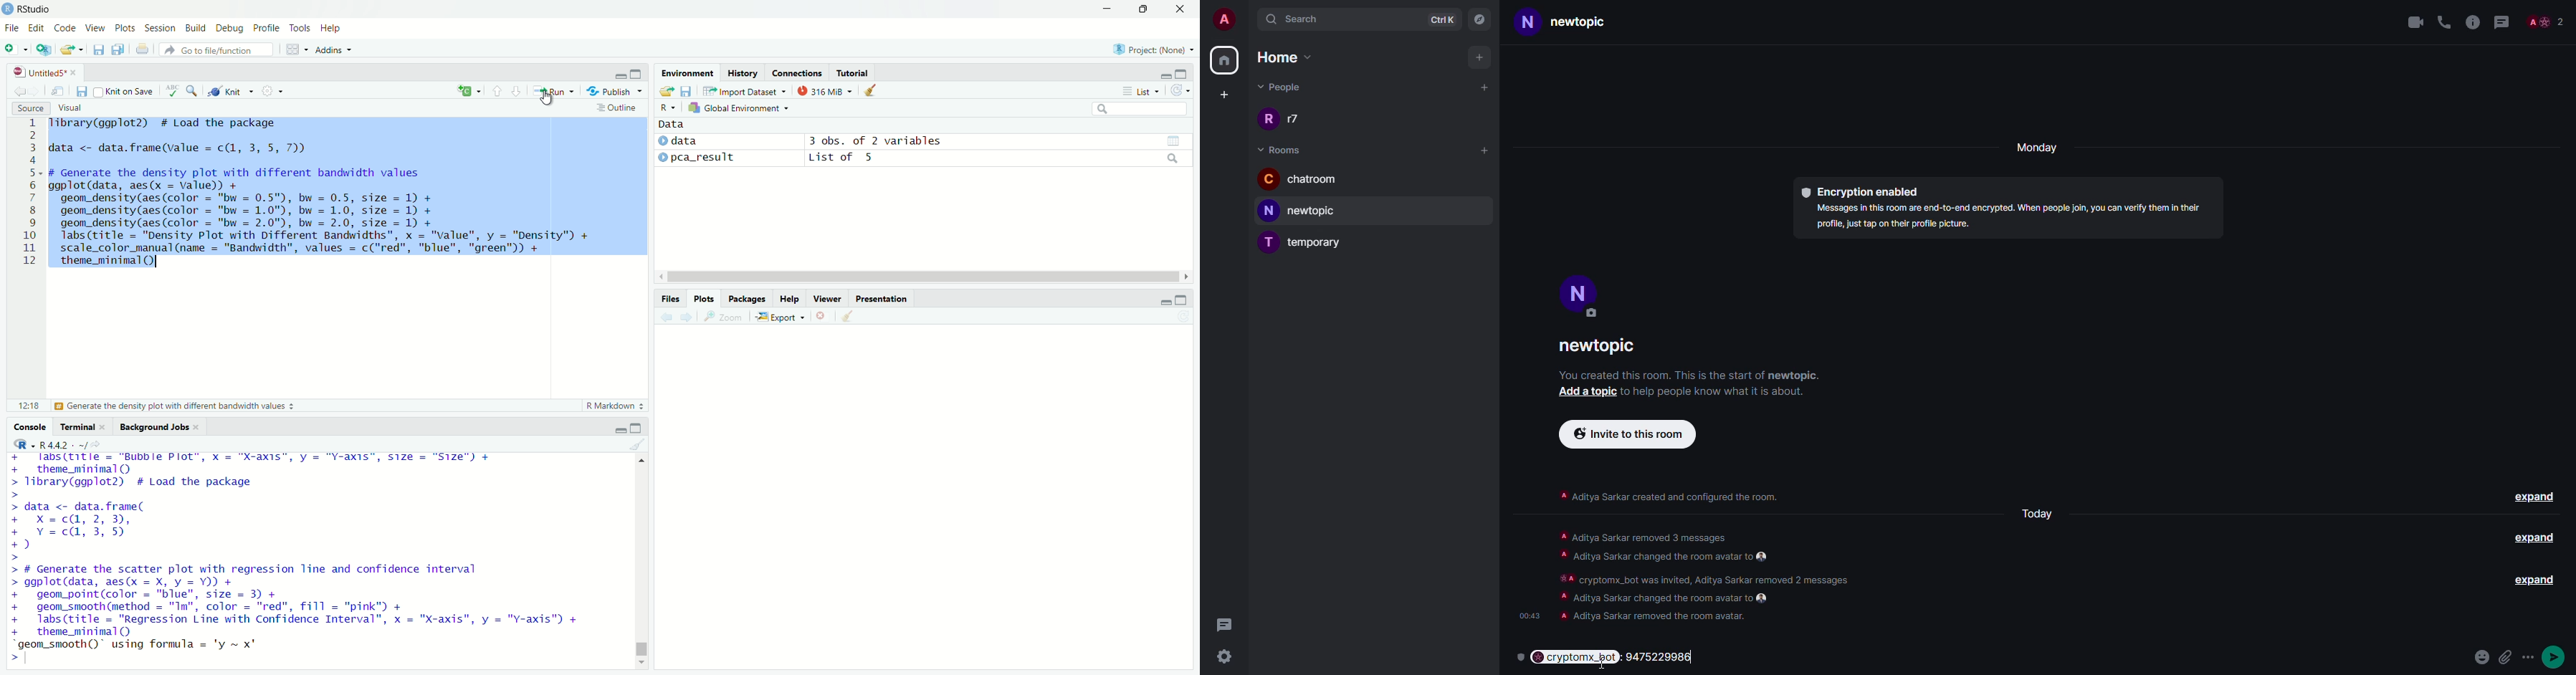  I want to click on people, so click(2544, 23).